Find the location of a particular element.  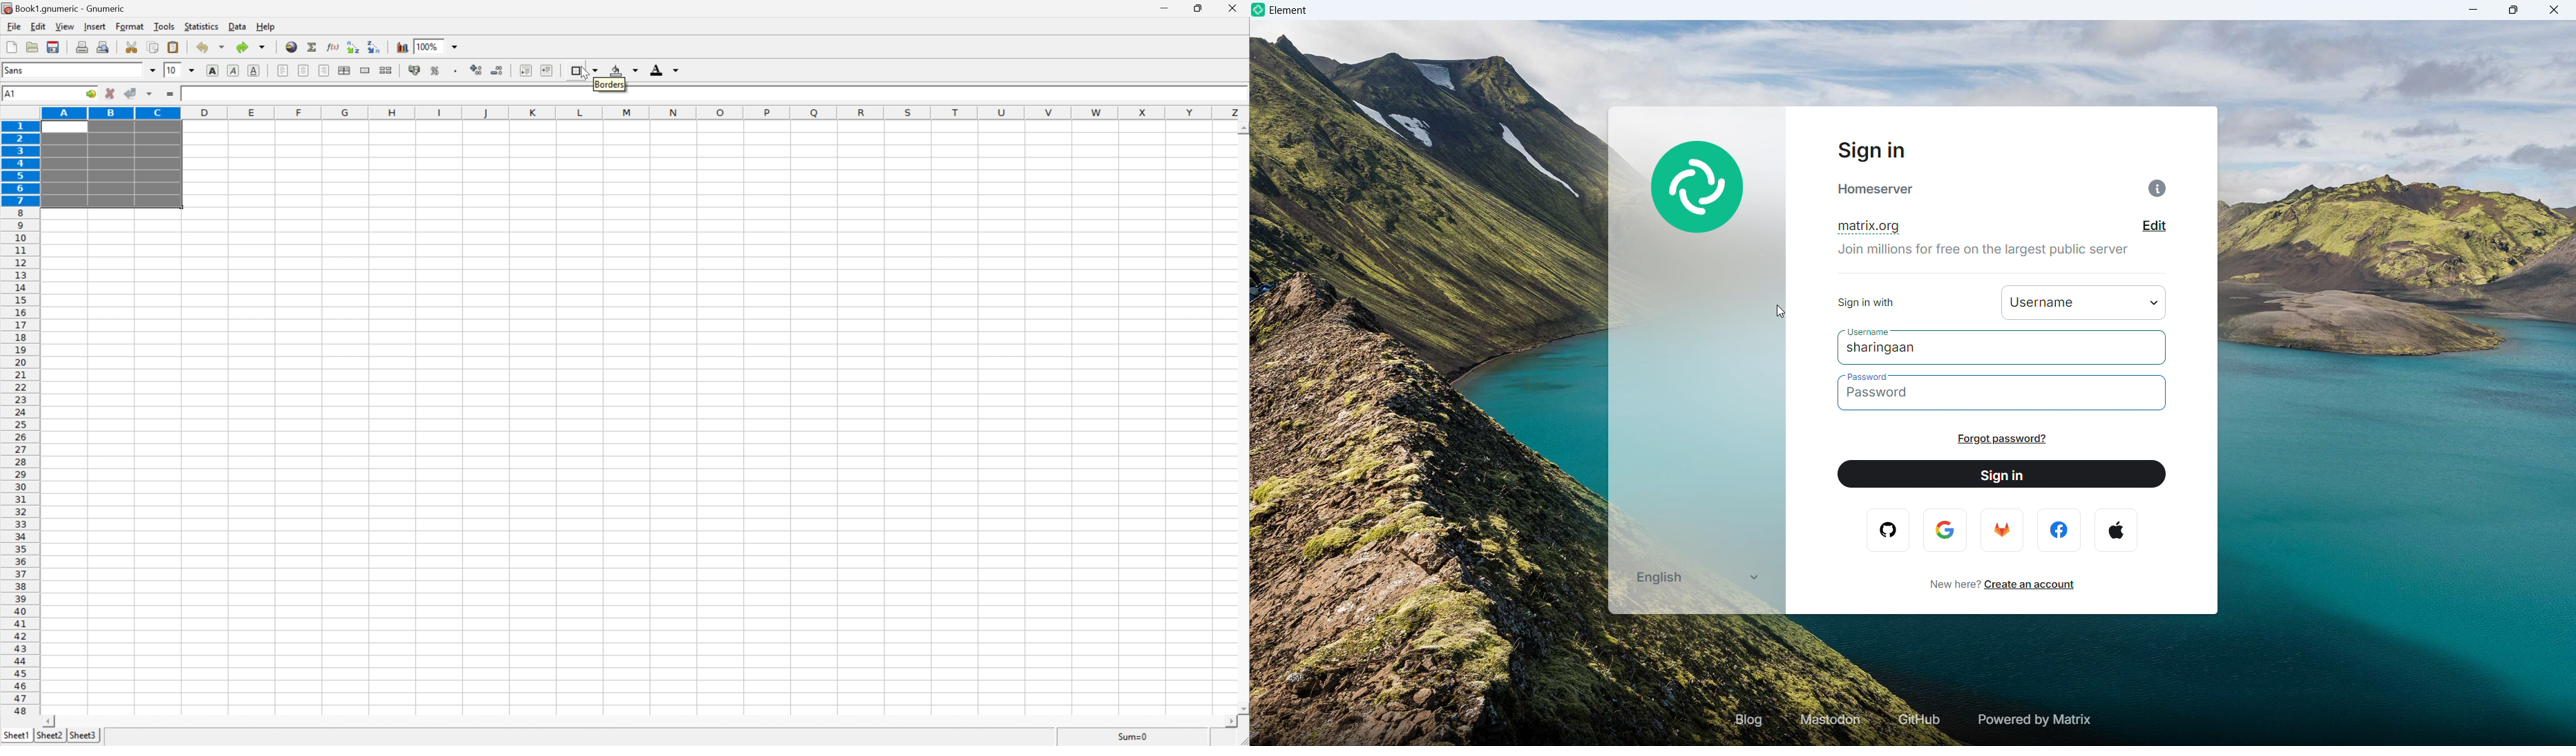

element is located at coordinates (1289, 12).